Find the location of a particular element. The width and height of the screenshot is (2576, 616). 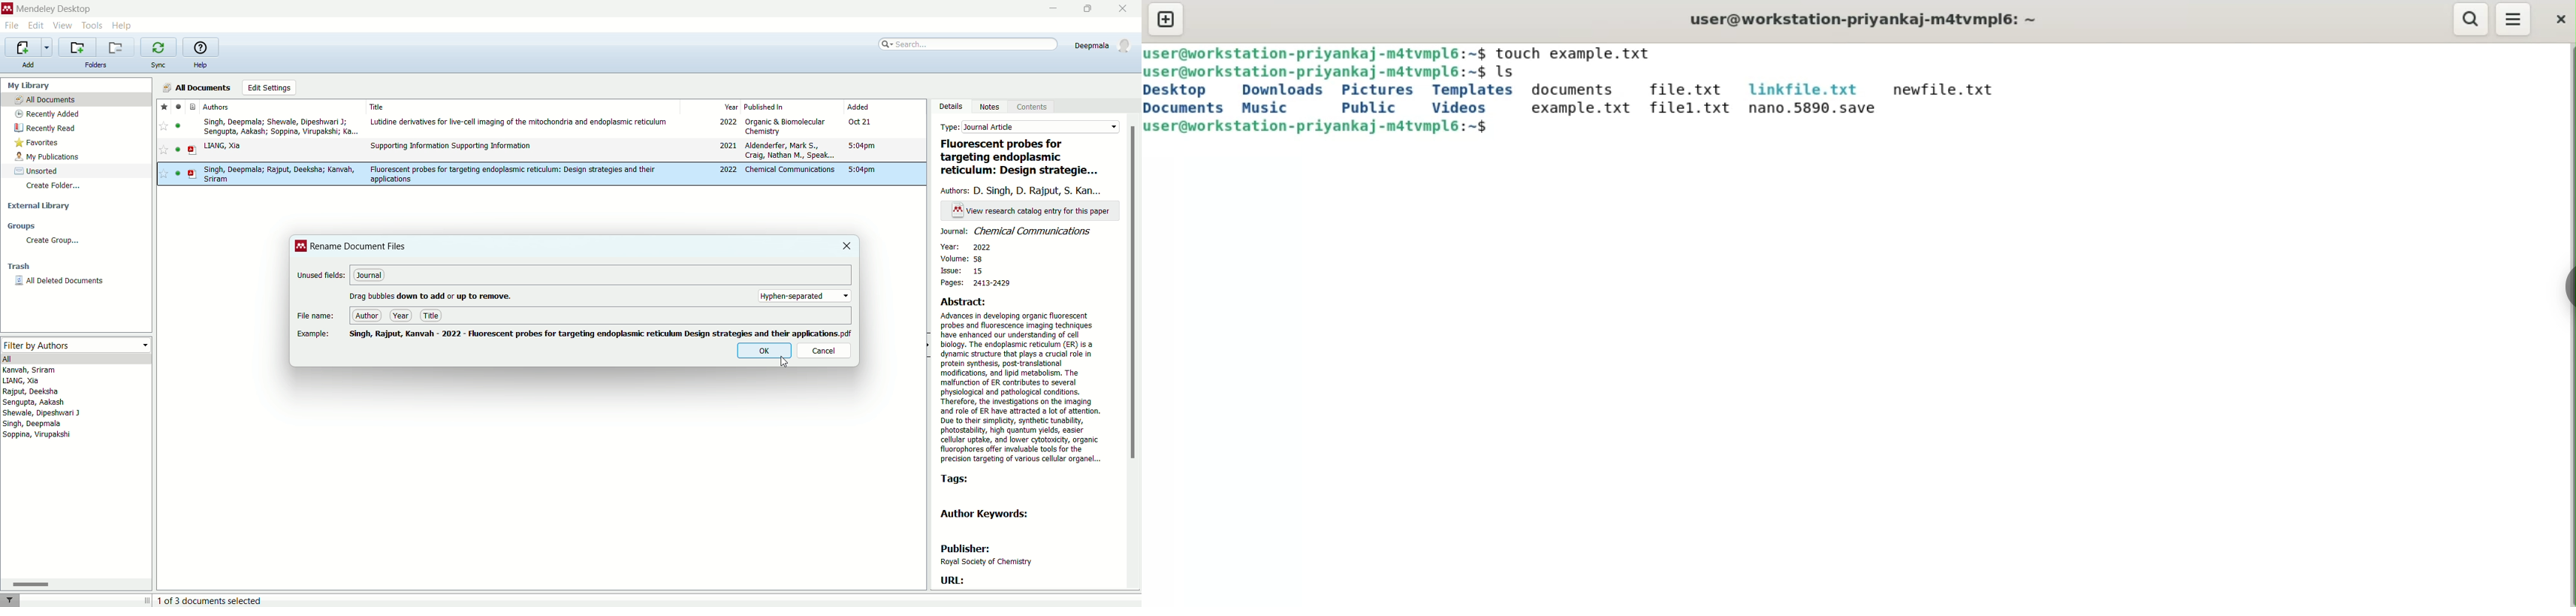

example is located at coordinates (316, 334).